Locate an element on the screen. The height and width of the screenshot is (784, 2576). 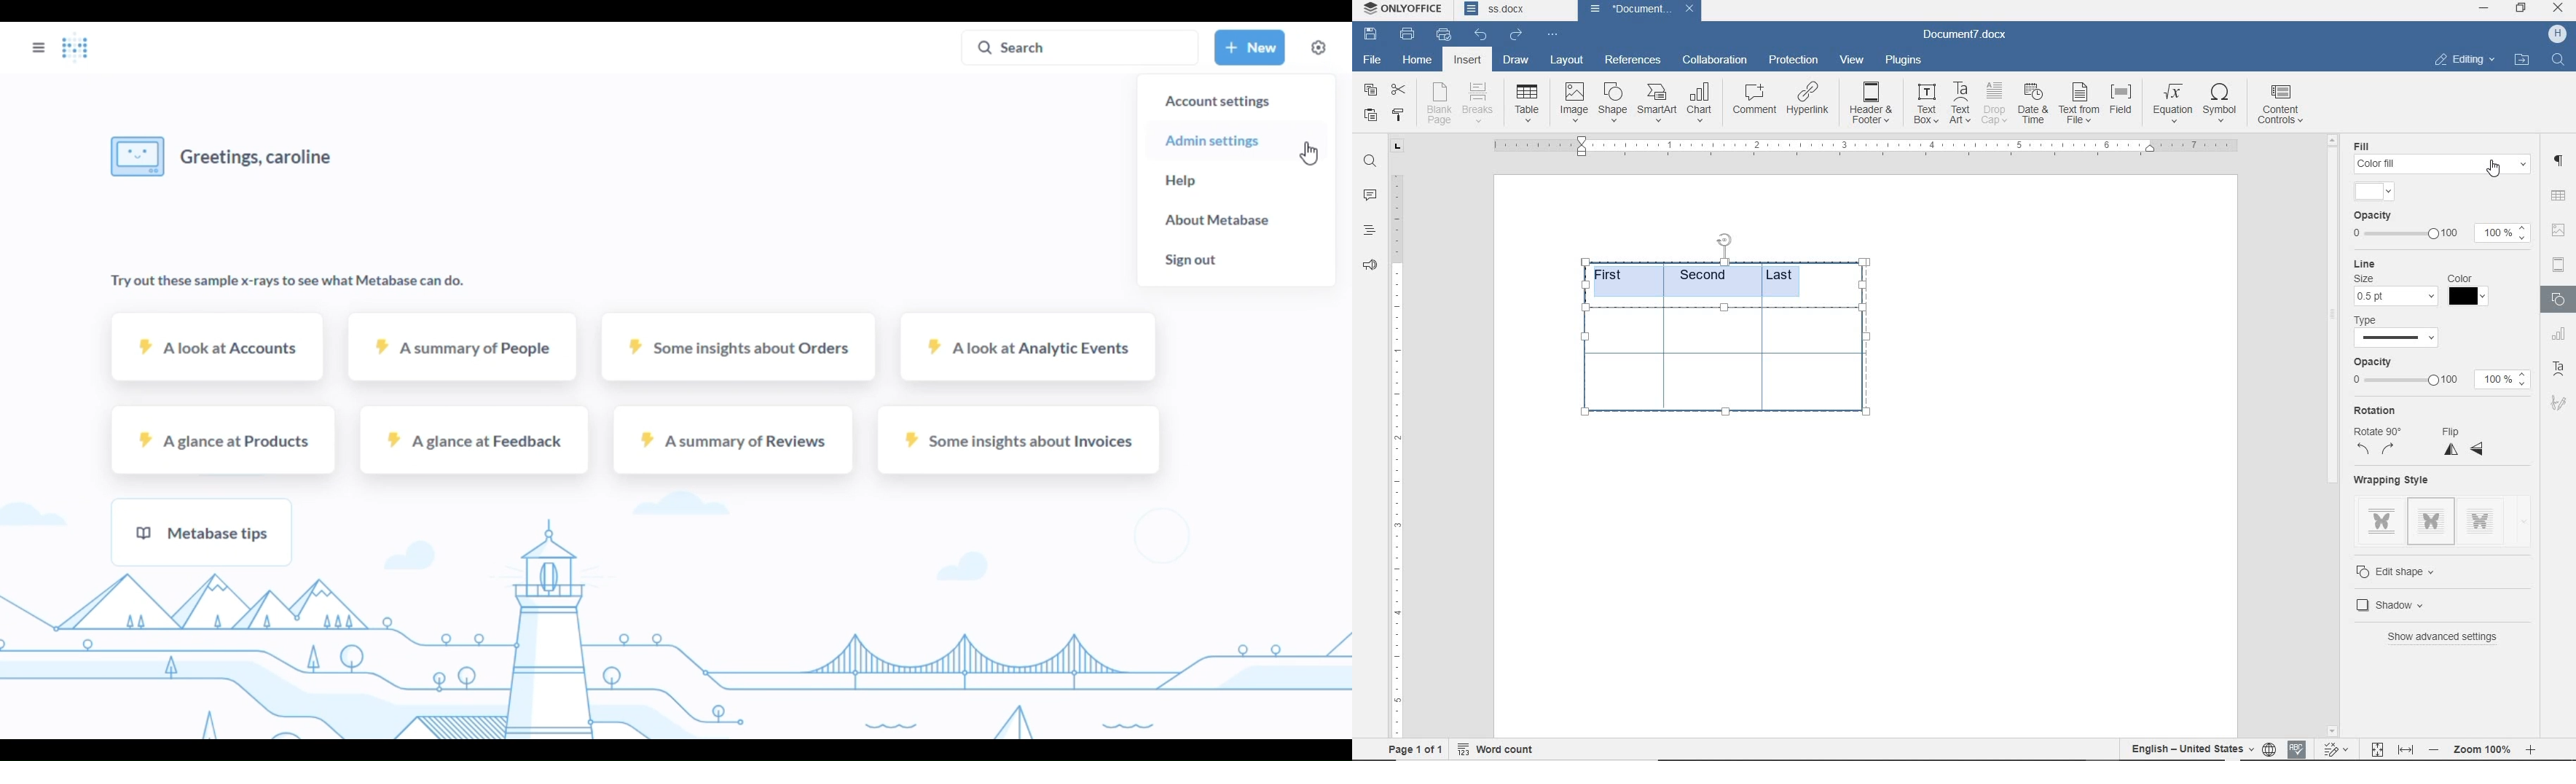
rotation is located at coordinates (2380, 411).